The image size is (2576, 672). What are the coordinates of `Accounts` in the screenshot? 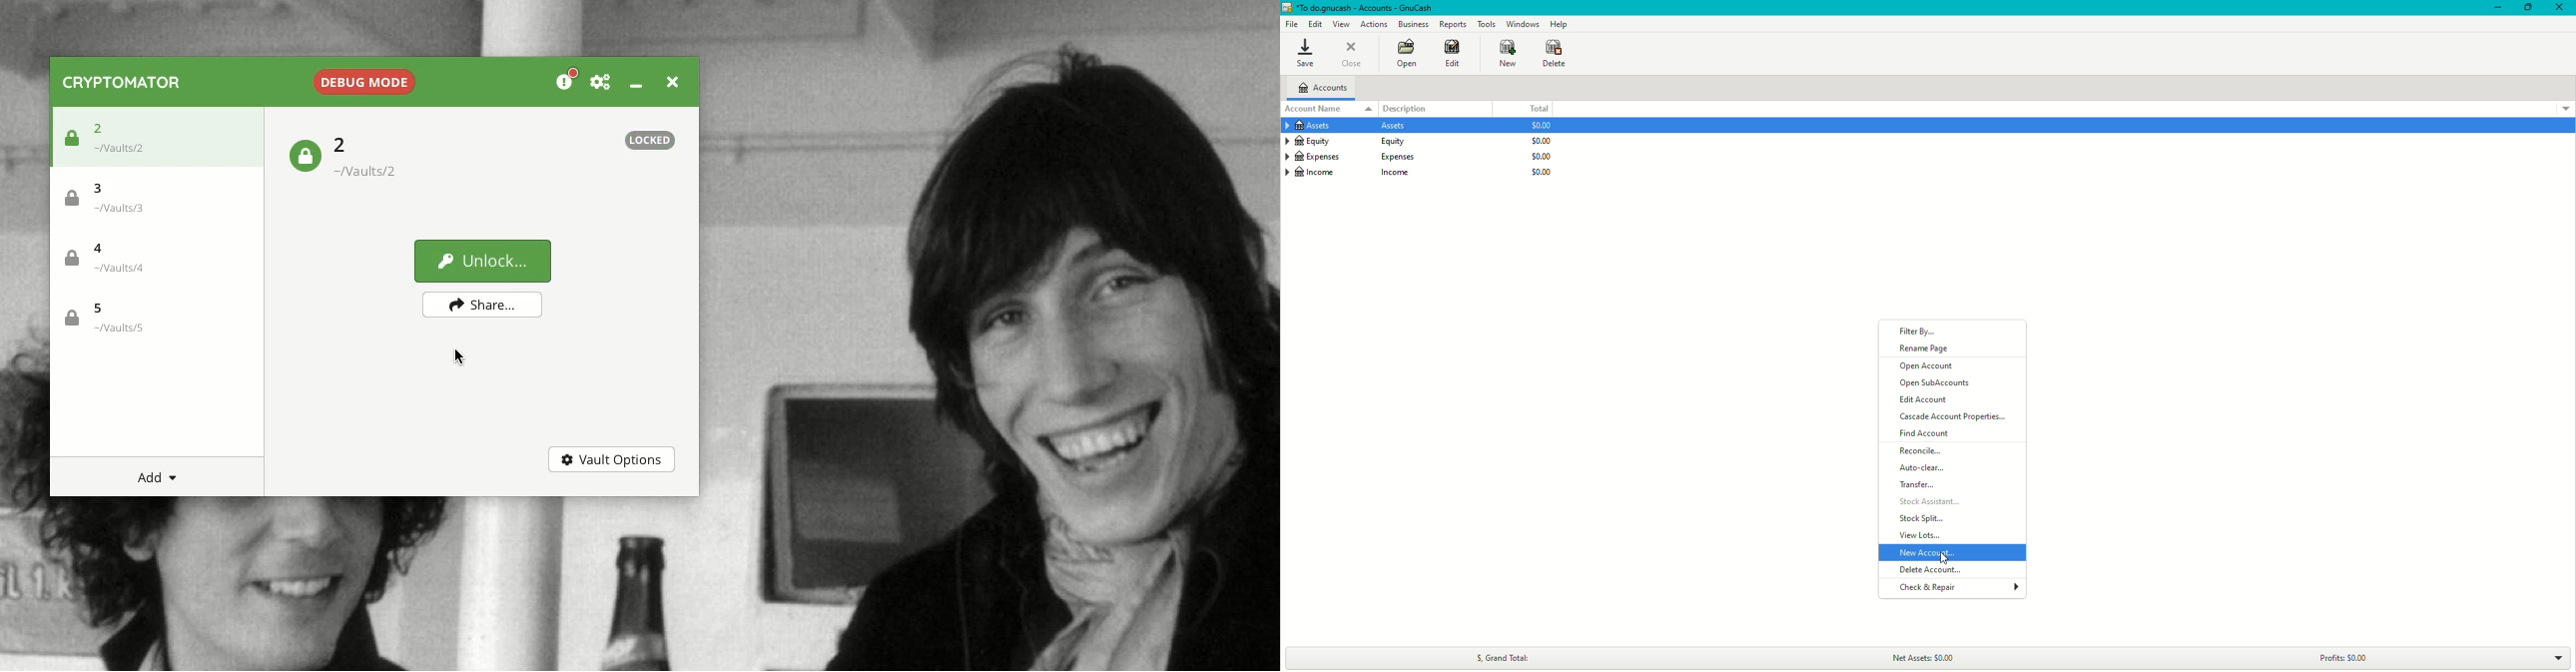 It's located at (1326, 89).